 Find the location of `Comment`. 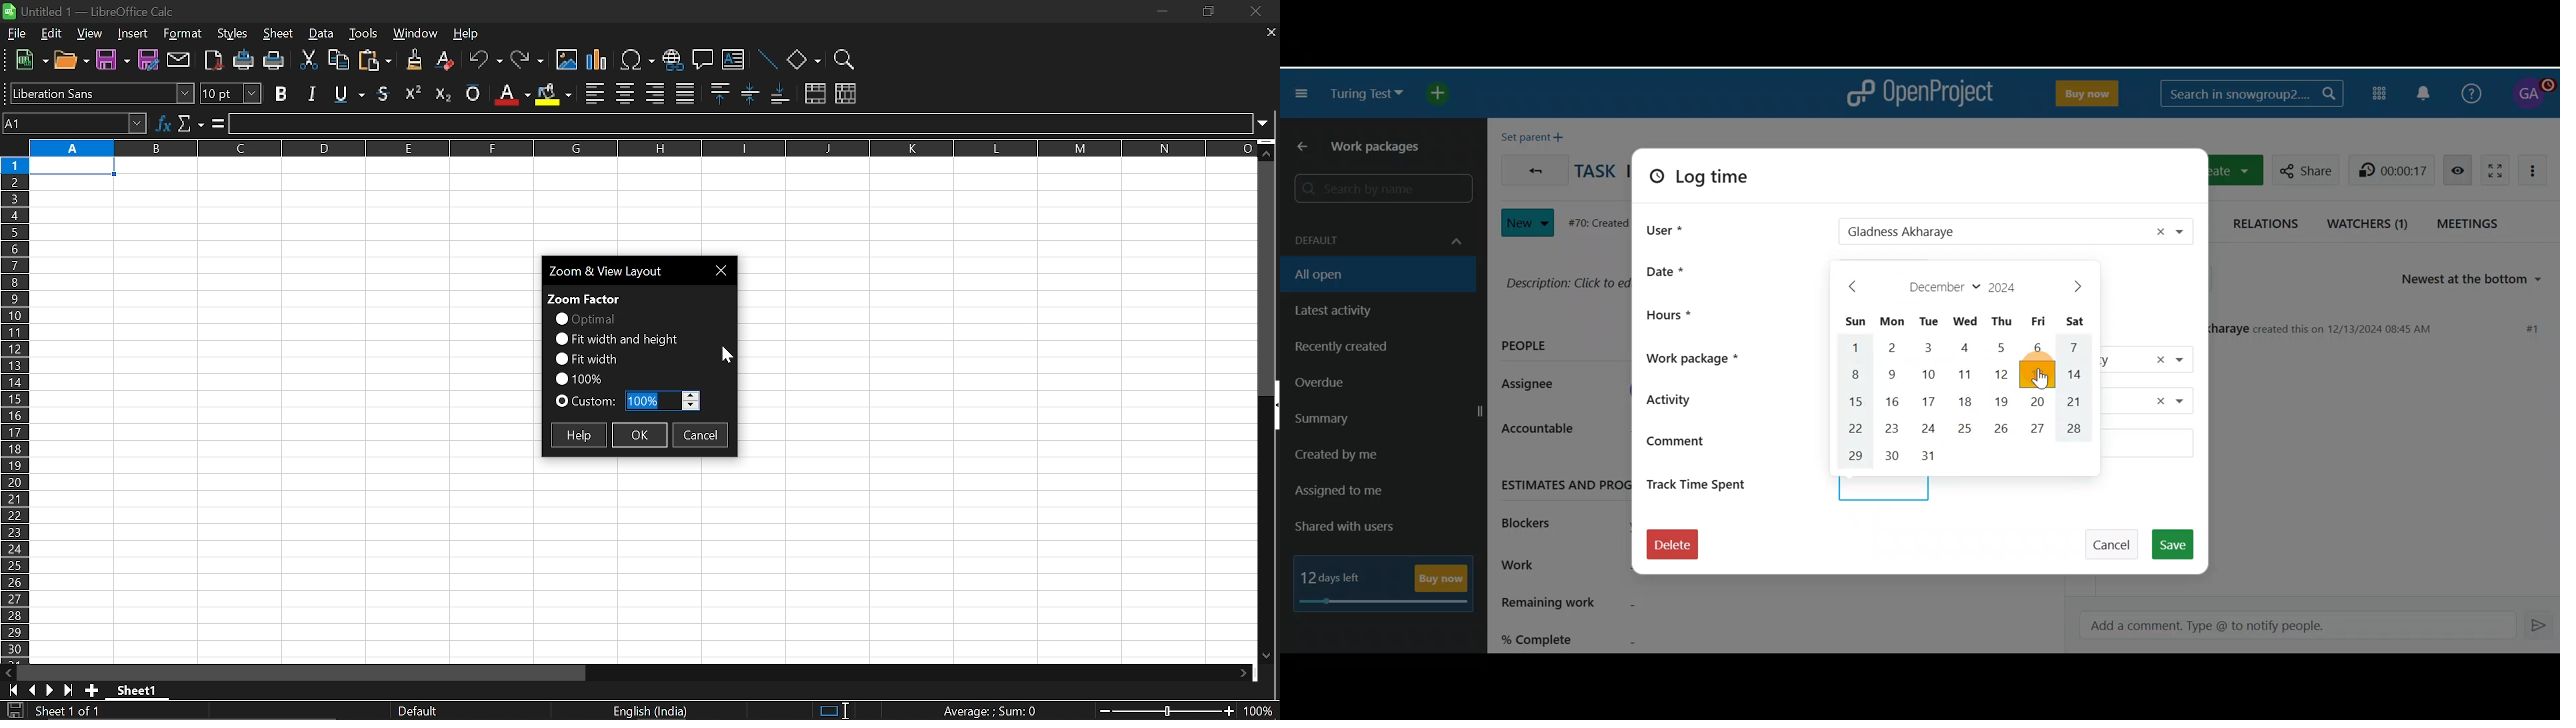

Comment is located at coordinates (1707, 445).